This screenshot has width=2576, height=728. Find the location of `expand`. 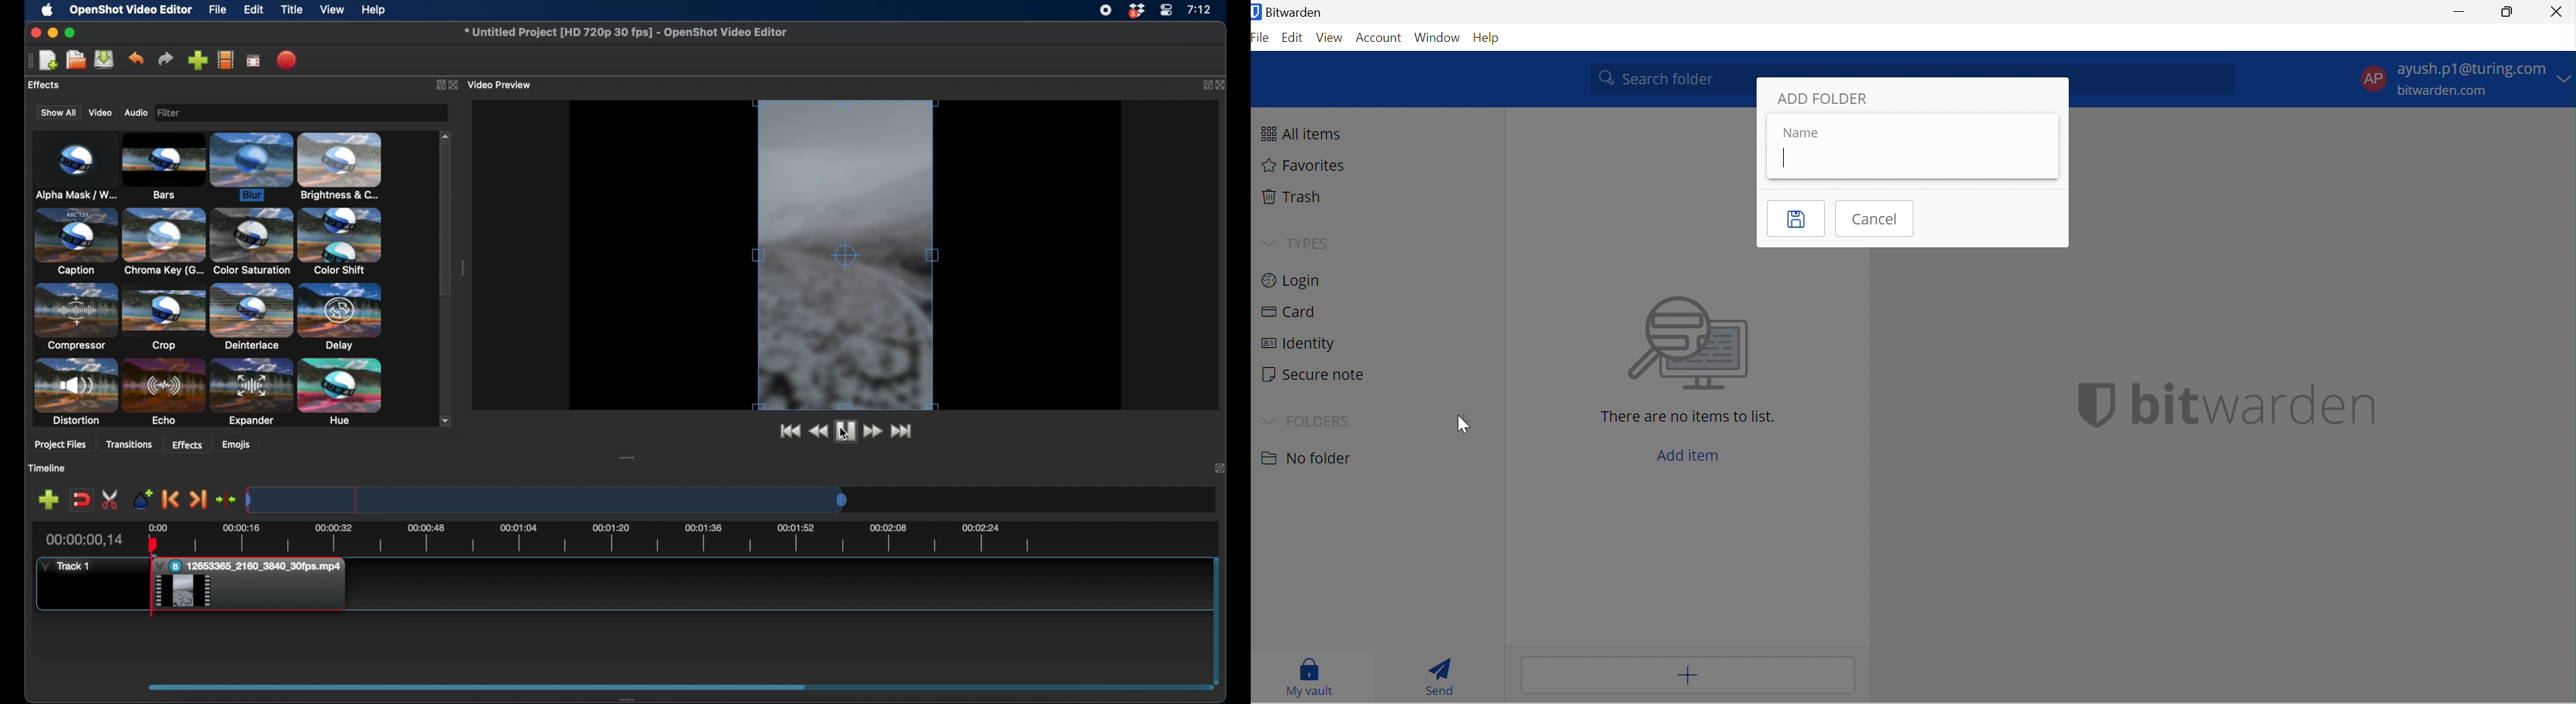

expand is located at coordinates (1220, 467).